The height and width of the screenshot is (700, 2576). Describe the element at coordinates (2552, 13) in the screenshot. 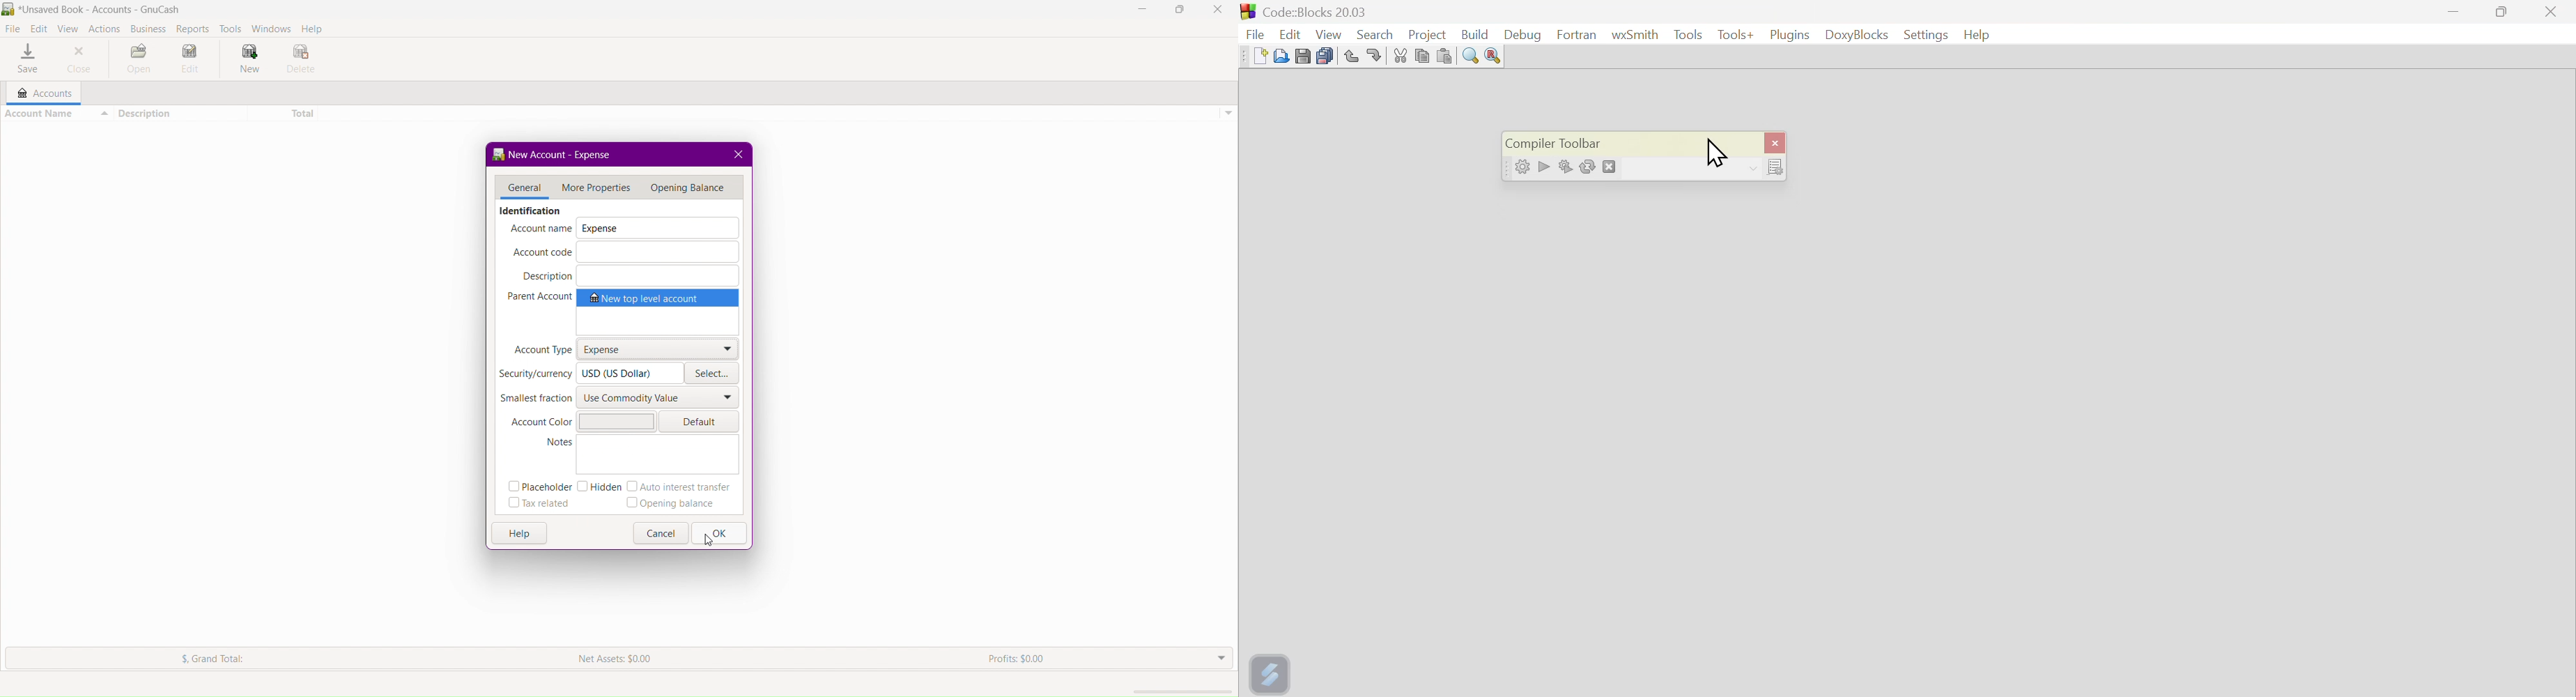

I see `Close` at that location.